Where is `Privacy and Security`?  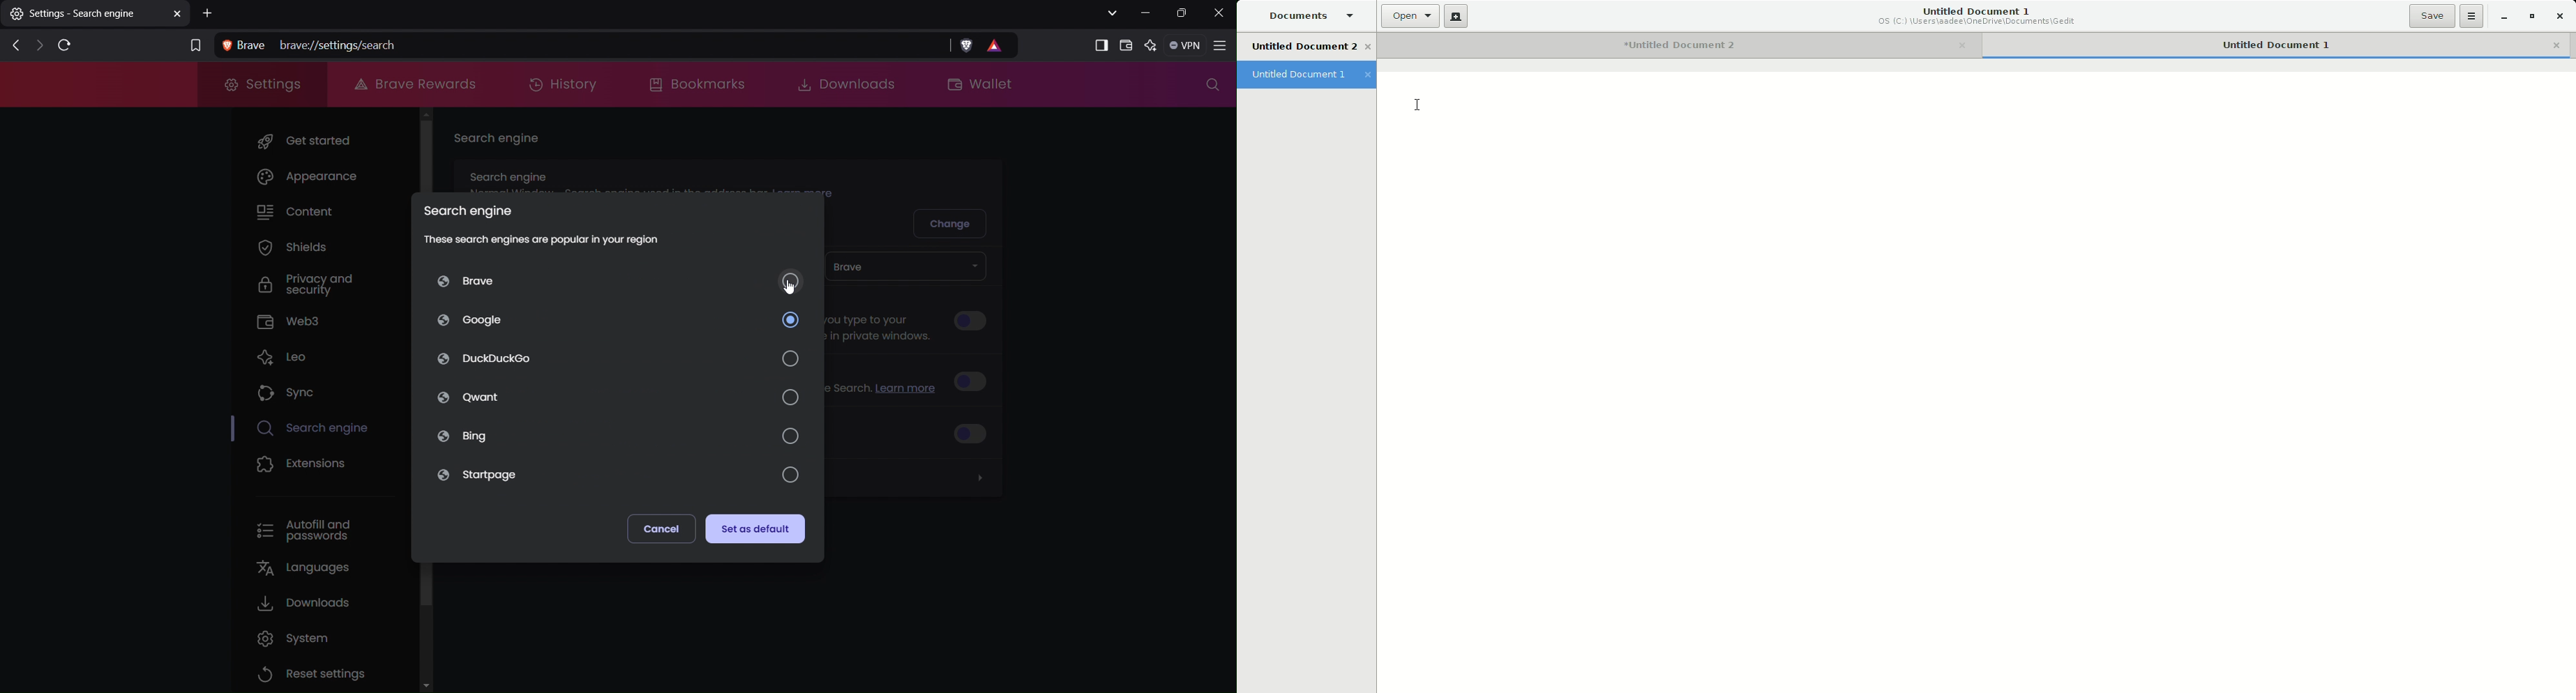 Privacy and Security is located at coordinates (294, 286).